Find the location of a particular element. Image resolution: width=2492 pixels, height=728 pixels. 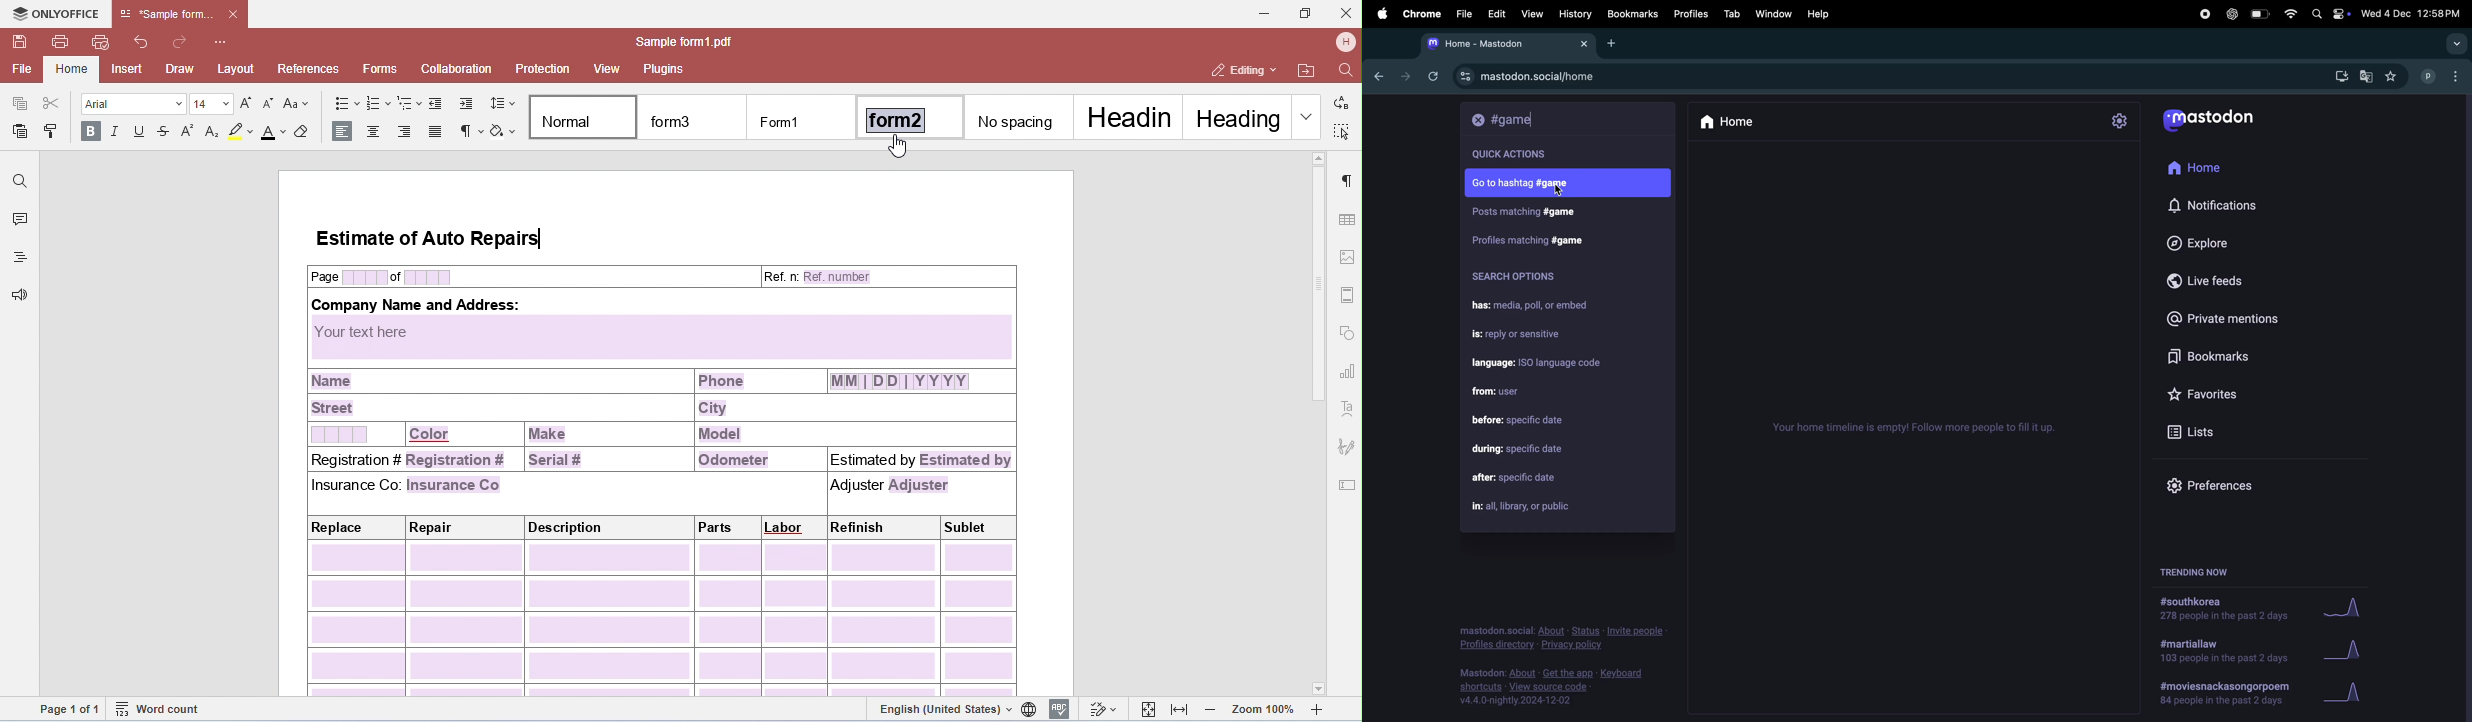

language iso is located at coordinates (1544, 364).